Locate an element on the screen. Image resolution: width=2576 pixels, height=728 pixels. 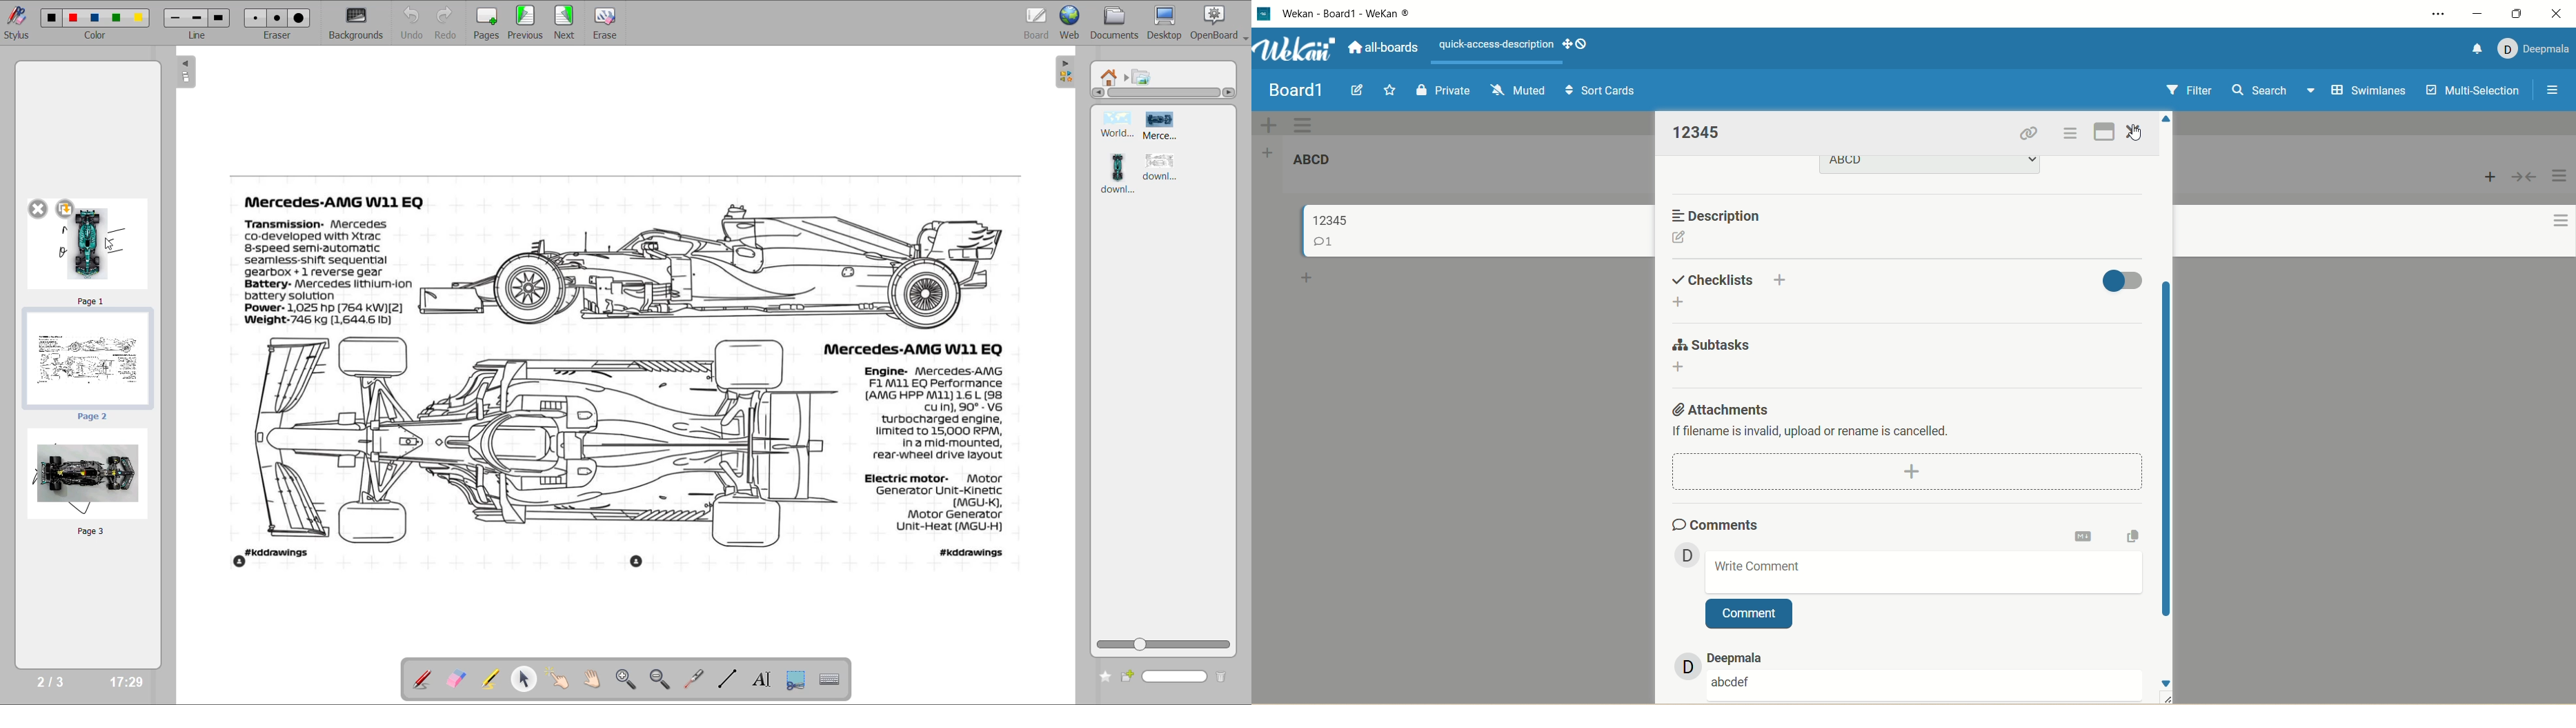
copy is located at coordinates (2134, 535).